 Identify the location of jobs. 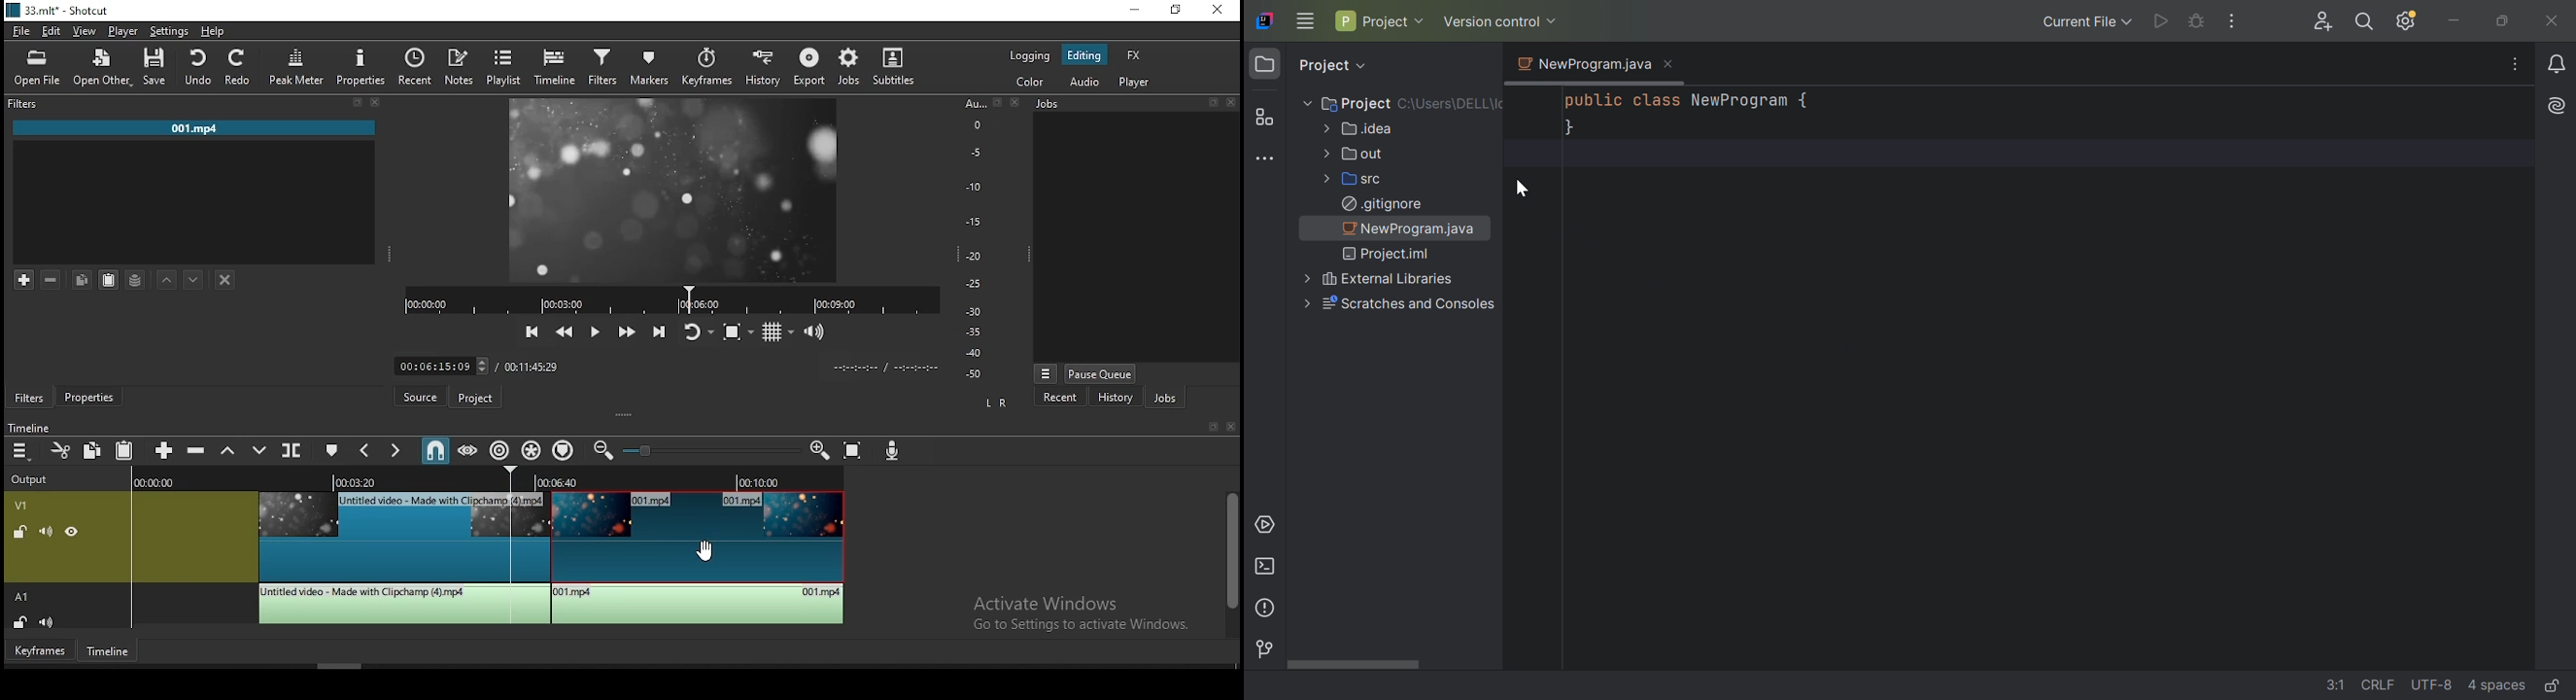
(853, 66).